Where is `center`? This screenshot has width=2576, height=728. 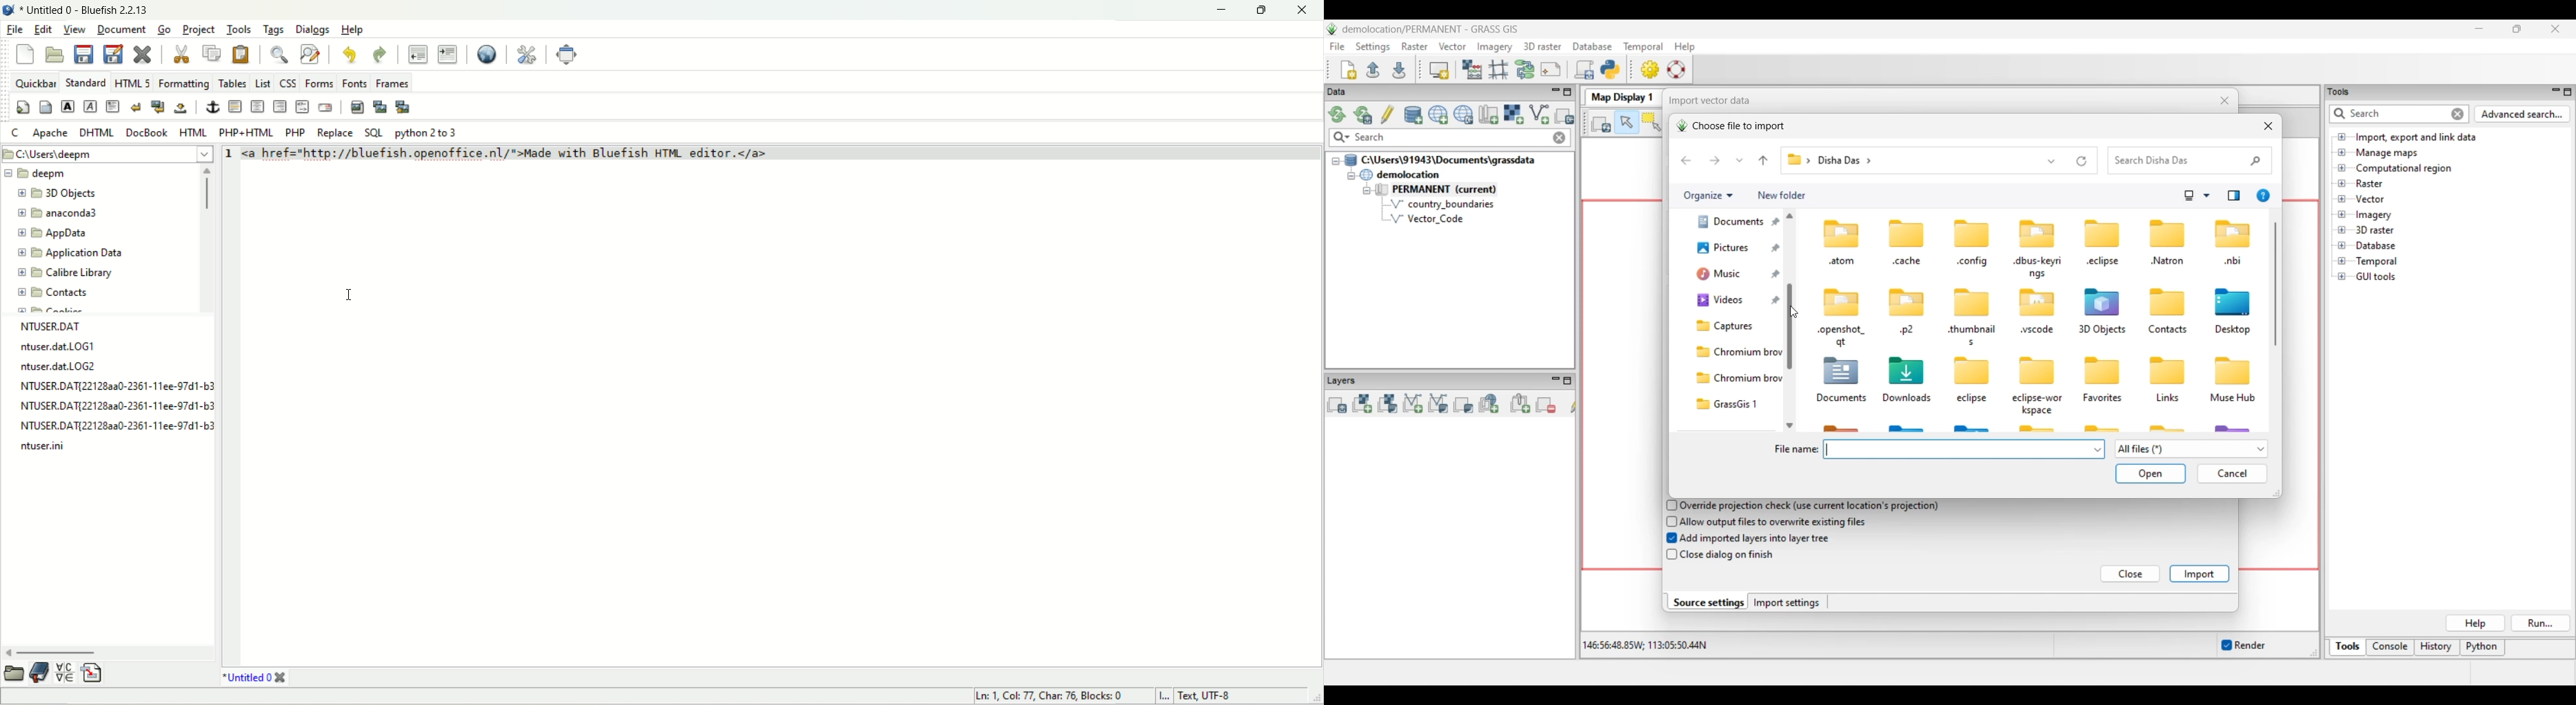
center is located at coordinates (258, 106).